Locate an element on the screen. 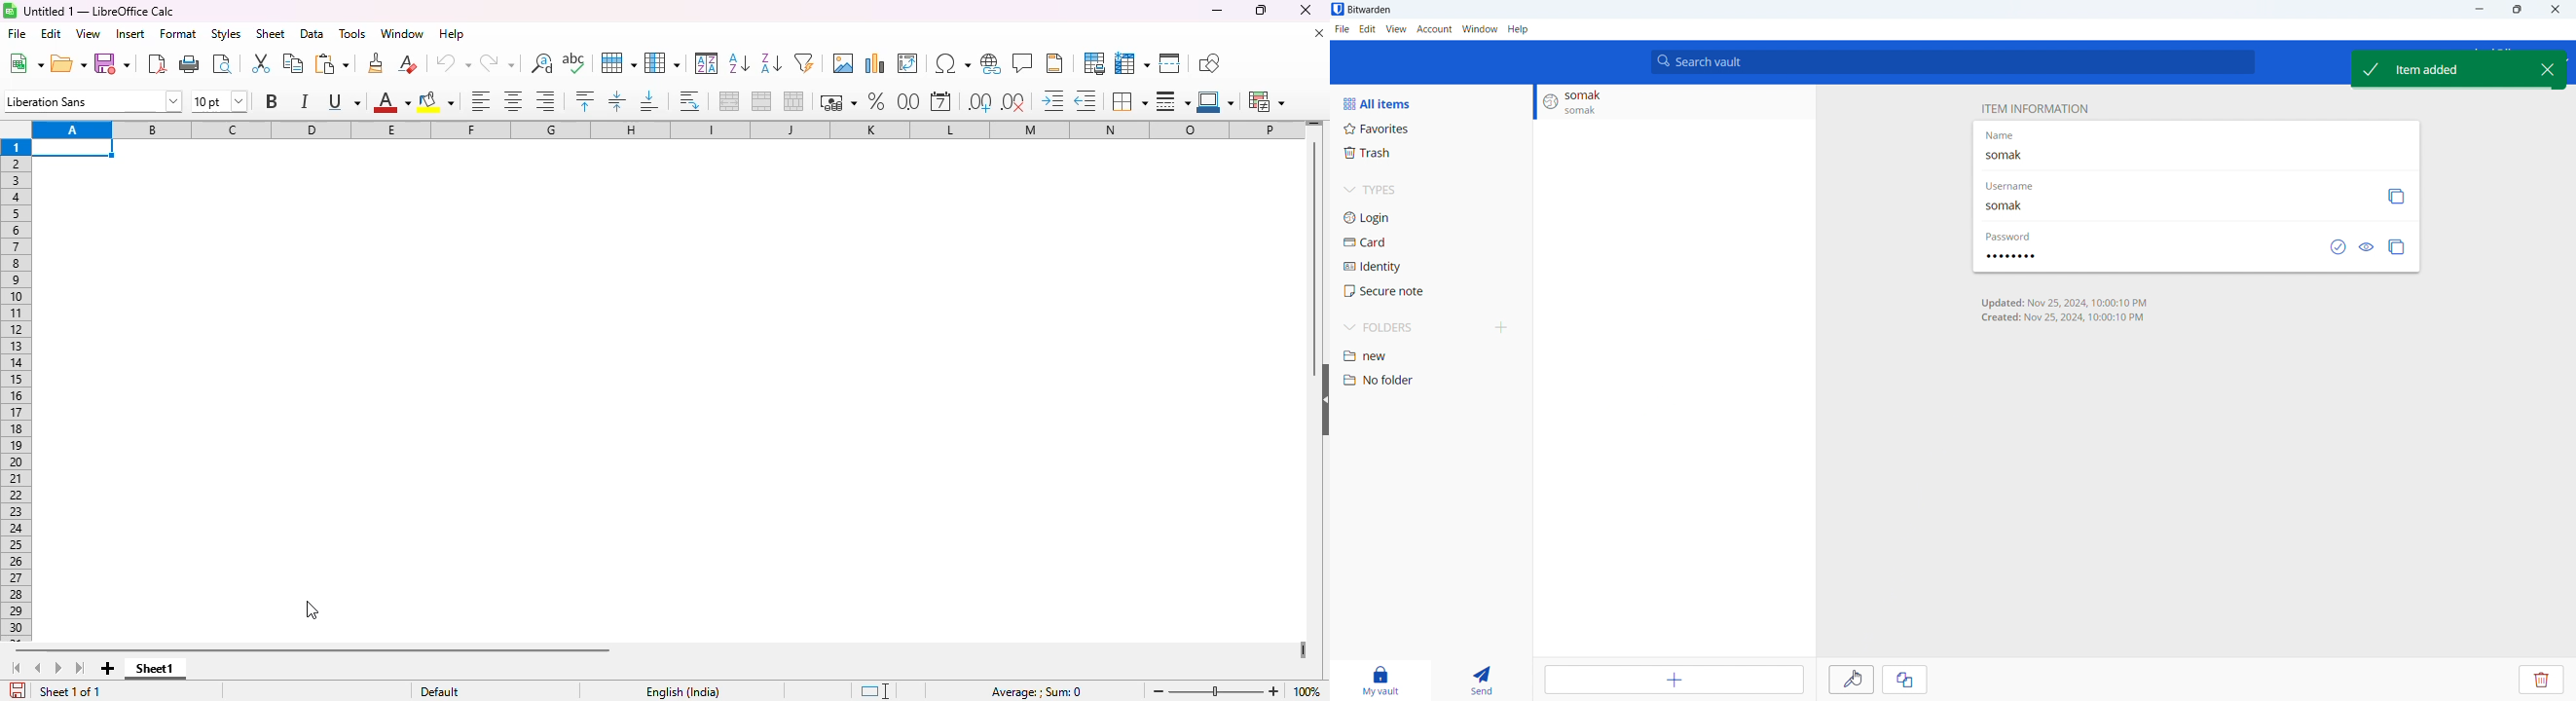 The width and height of the screenshot is (2576, 728). center vertically is located at coordinates (617, 100).